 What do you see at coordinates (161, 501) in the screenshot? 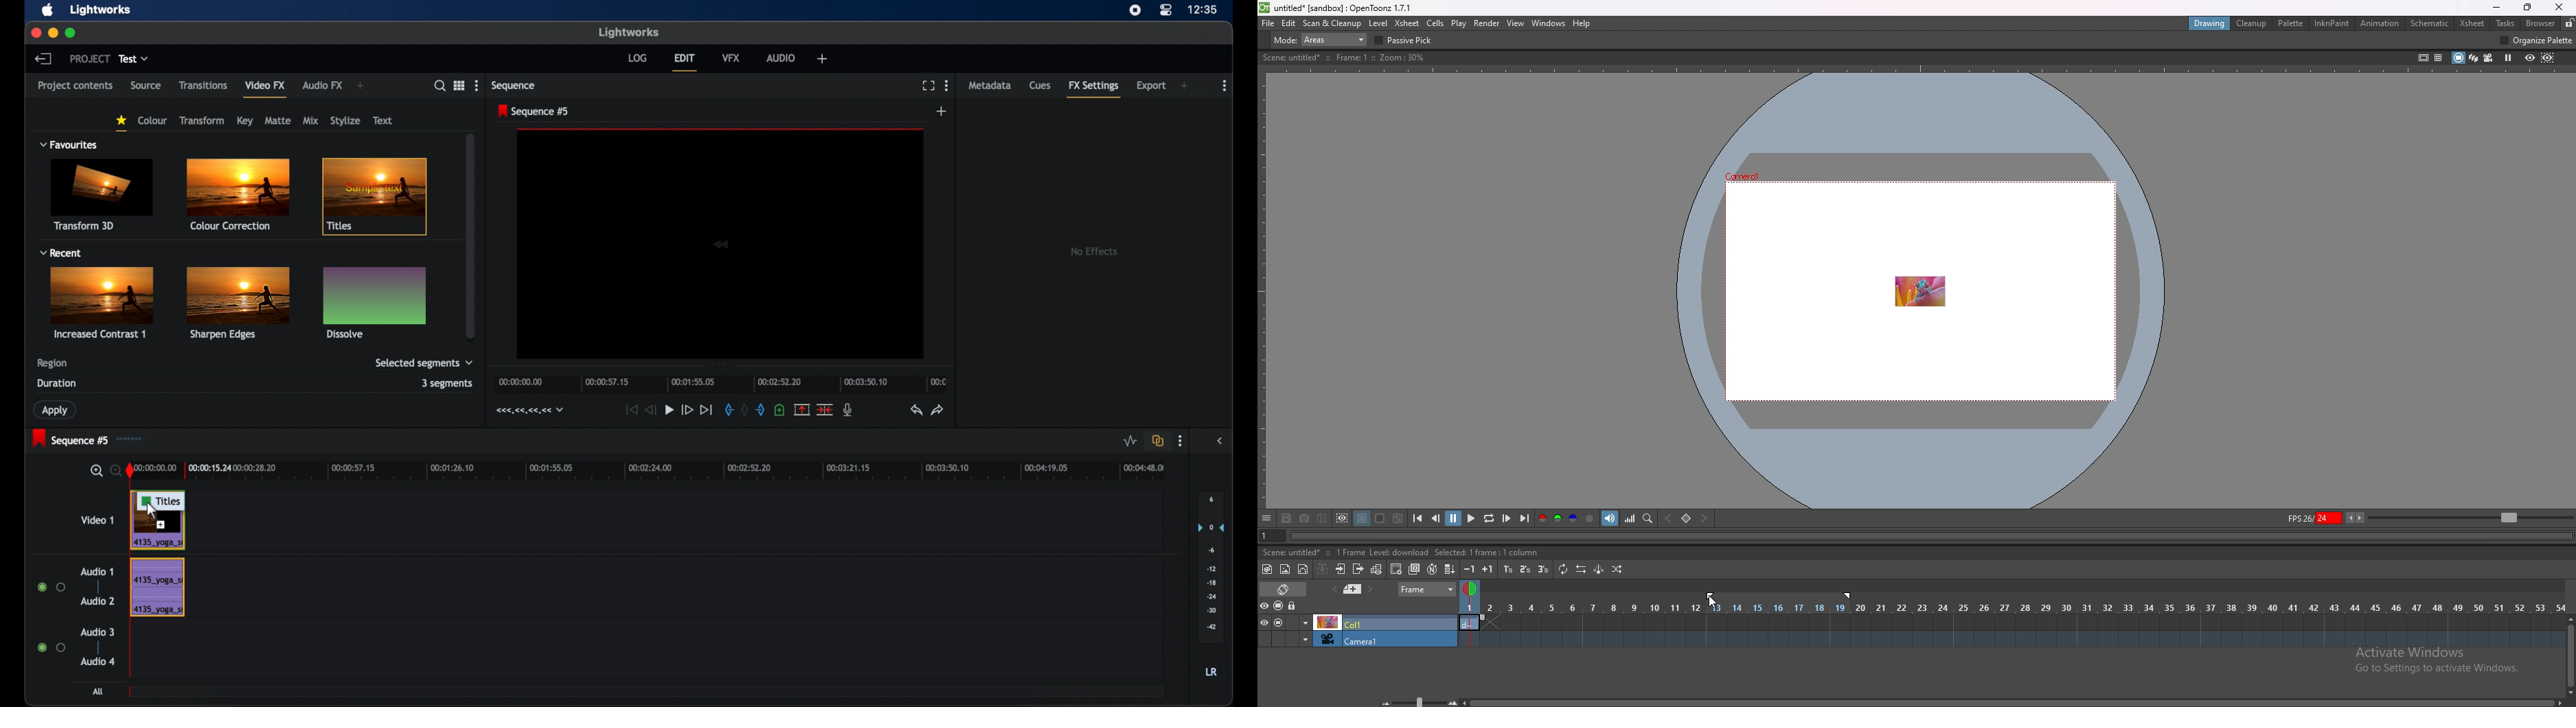
I see `drag cursor` at bounding box center [161, 501].